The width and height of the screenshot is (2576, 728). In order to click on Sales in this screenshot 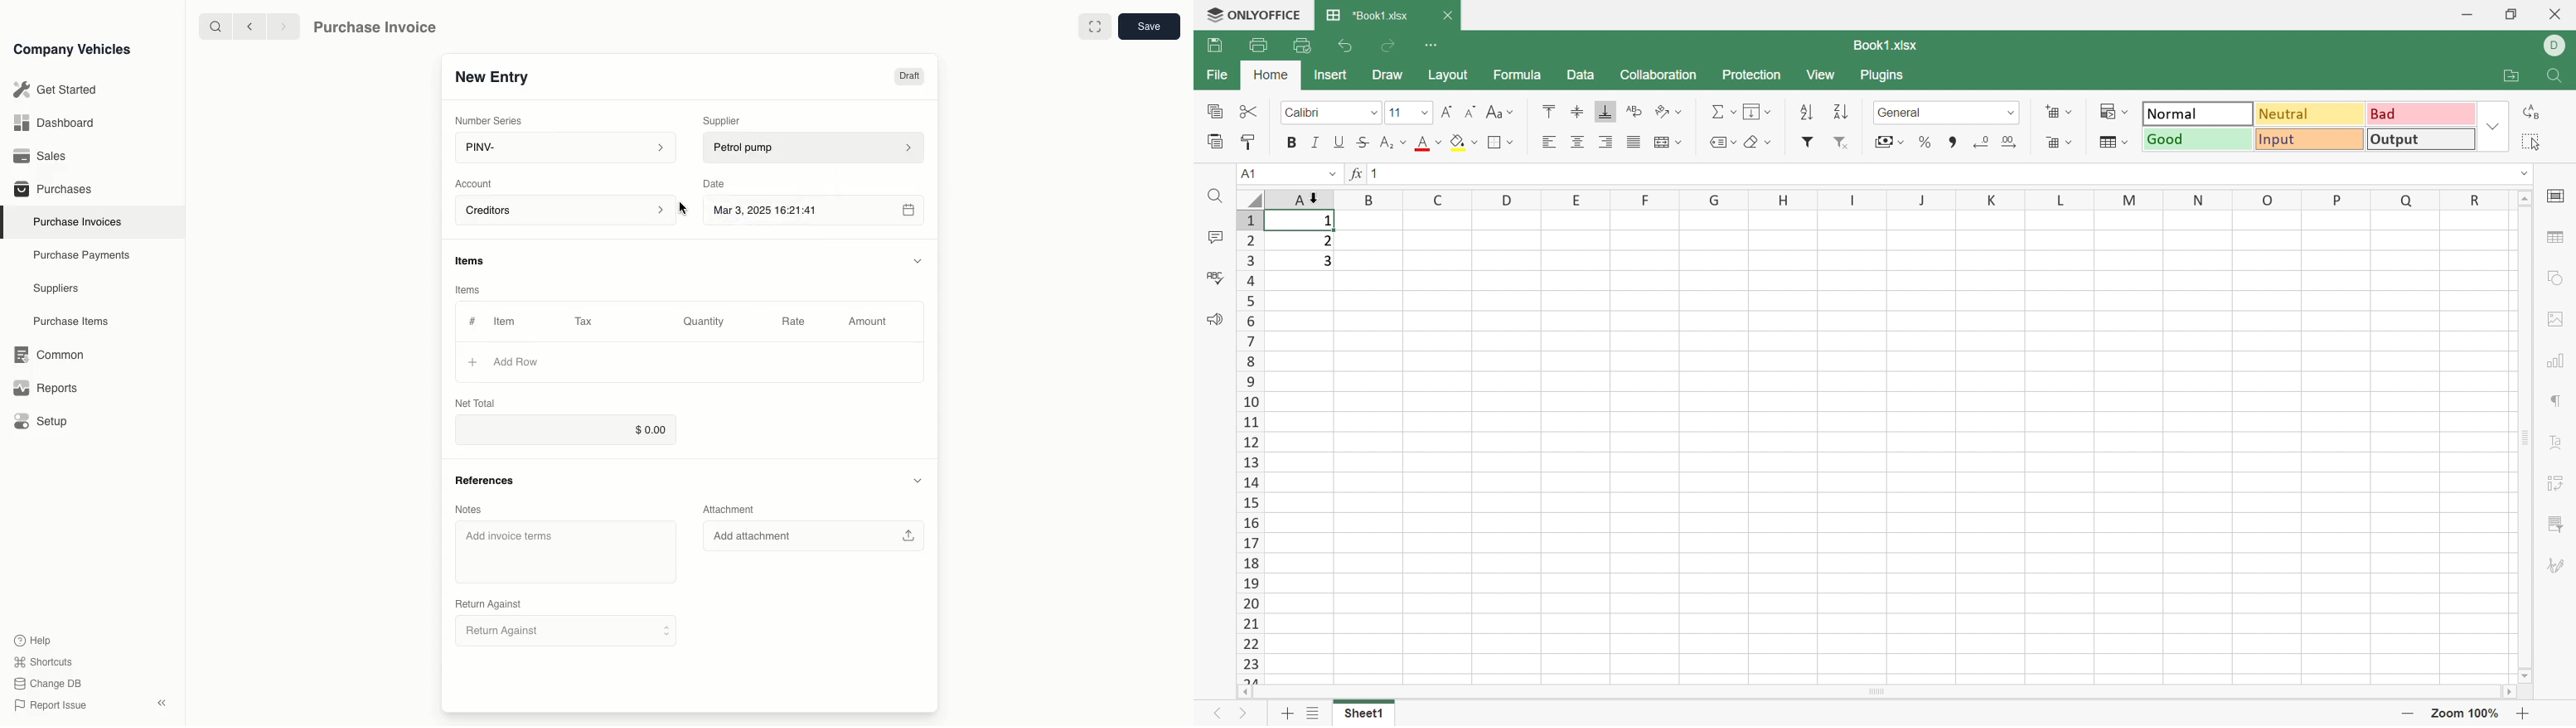, I will do `click(41, 156)`.